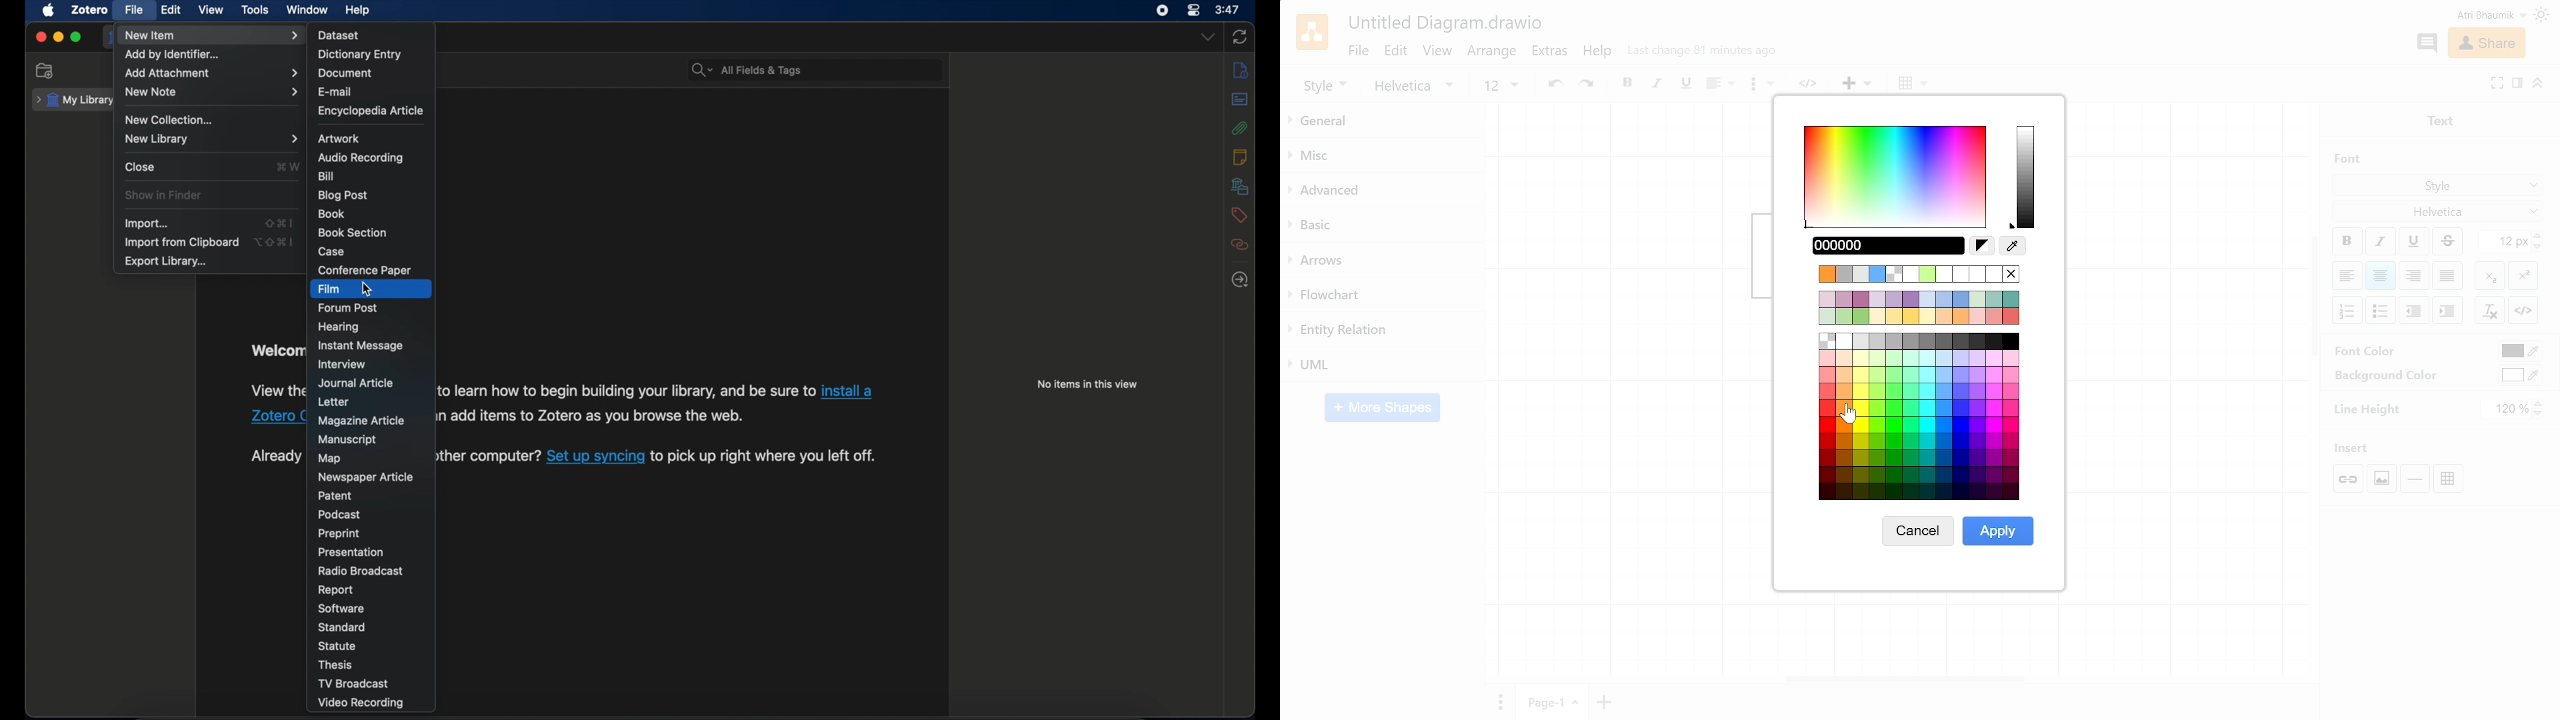 This screenshot has width=2576, height=728. Describe the element at coordinates (1444, 24) in the screenshot. I see `Current window` at that location.